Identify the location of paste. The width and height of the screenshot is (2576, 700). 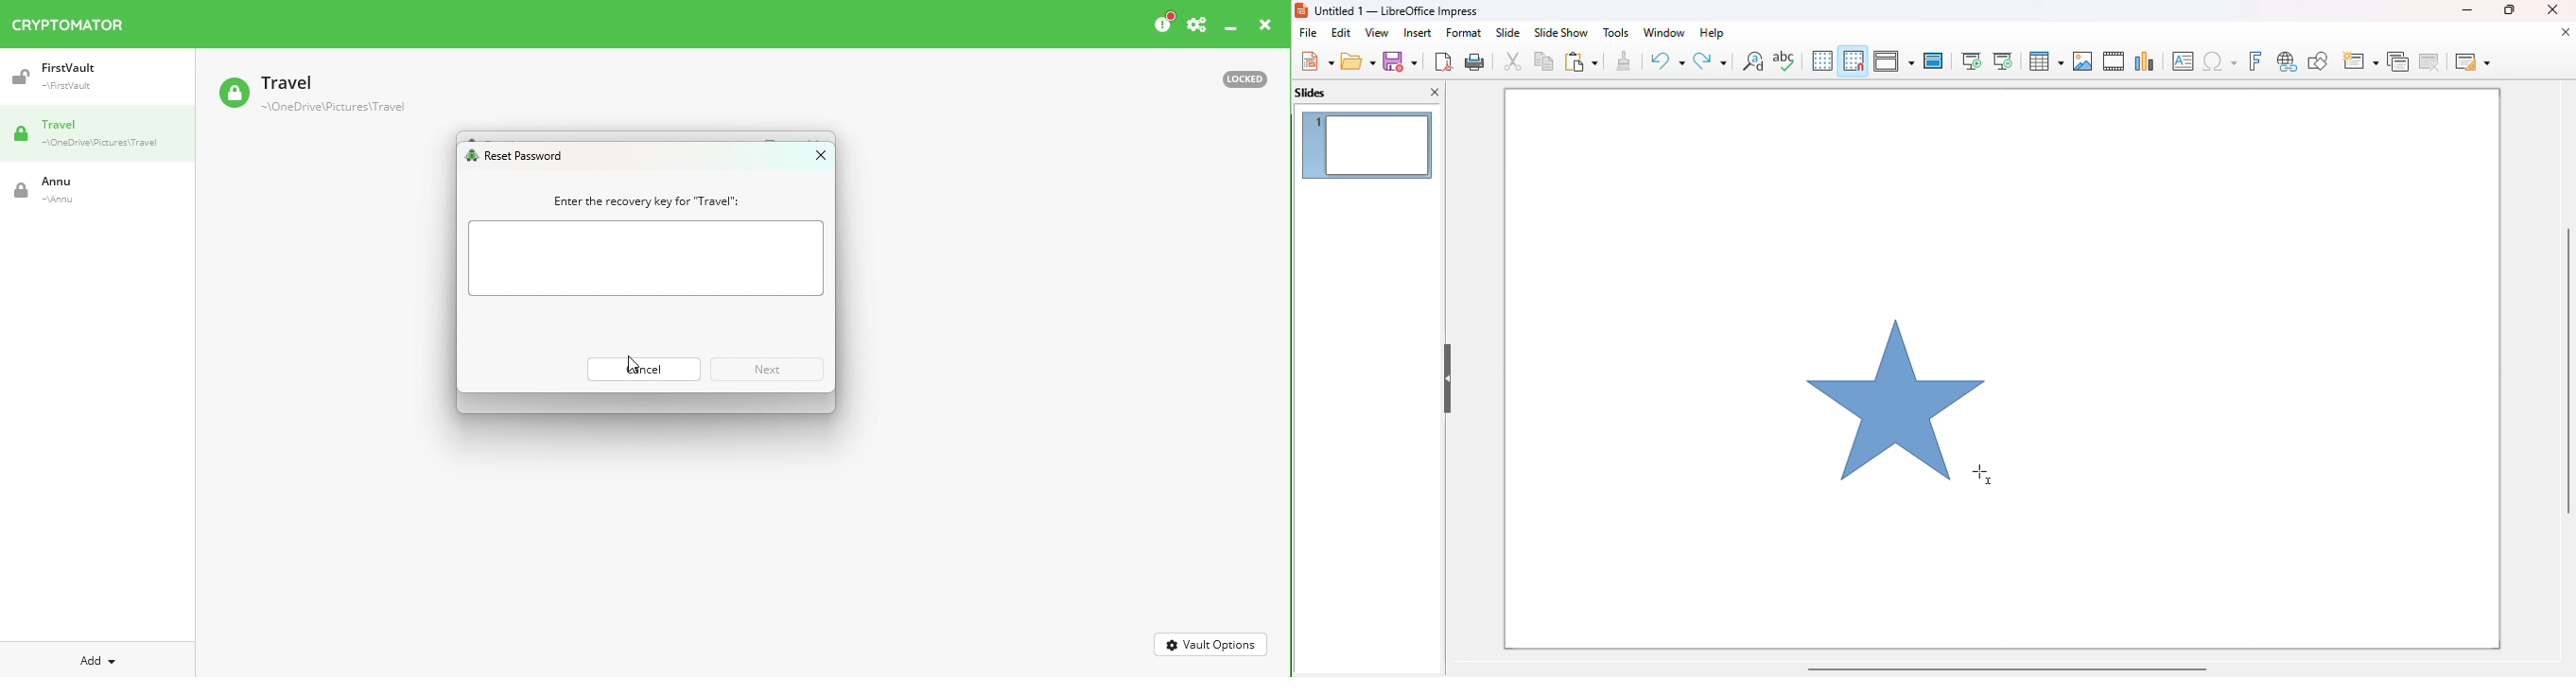
(1580, 61).